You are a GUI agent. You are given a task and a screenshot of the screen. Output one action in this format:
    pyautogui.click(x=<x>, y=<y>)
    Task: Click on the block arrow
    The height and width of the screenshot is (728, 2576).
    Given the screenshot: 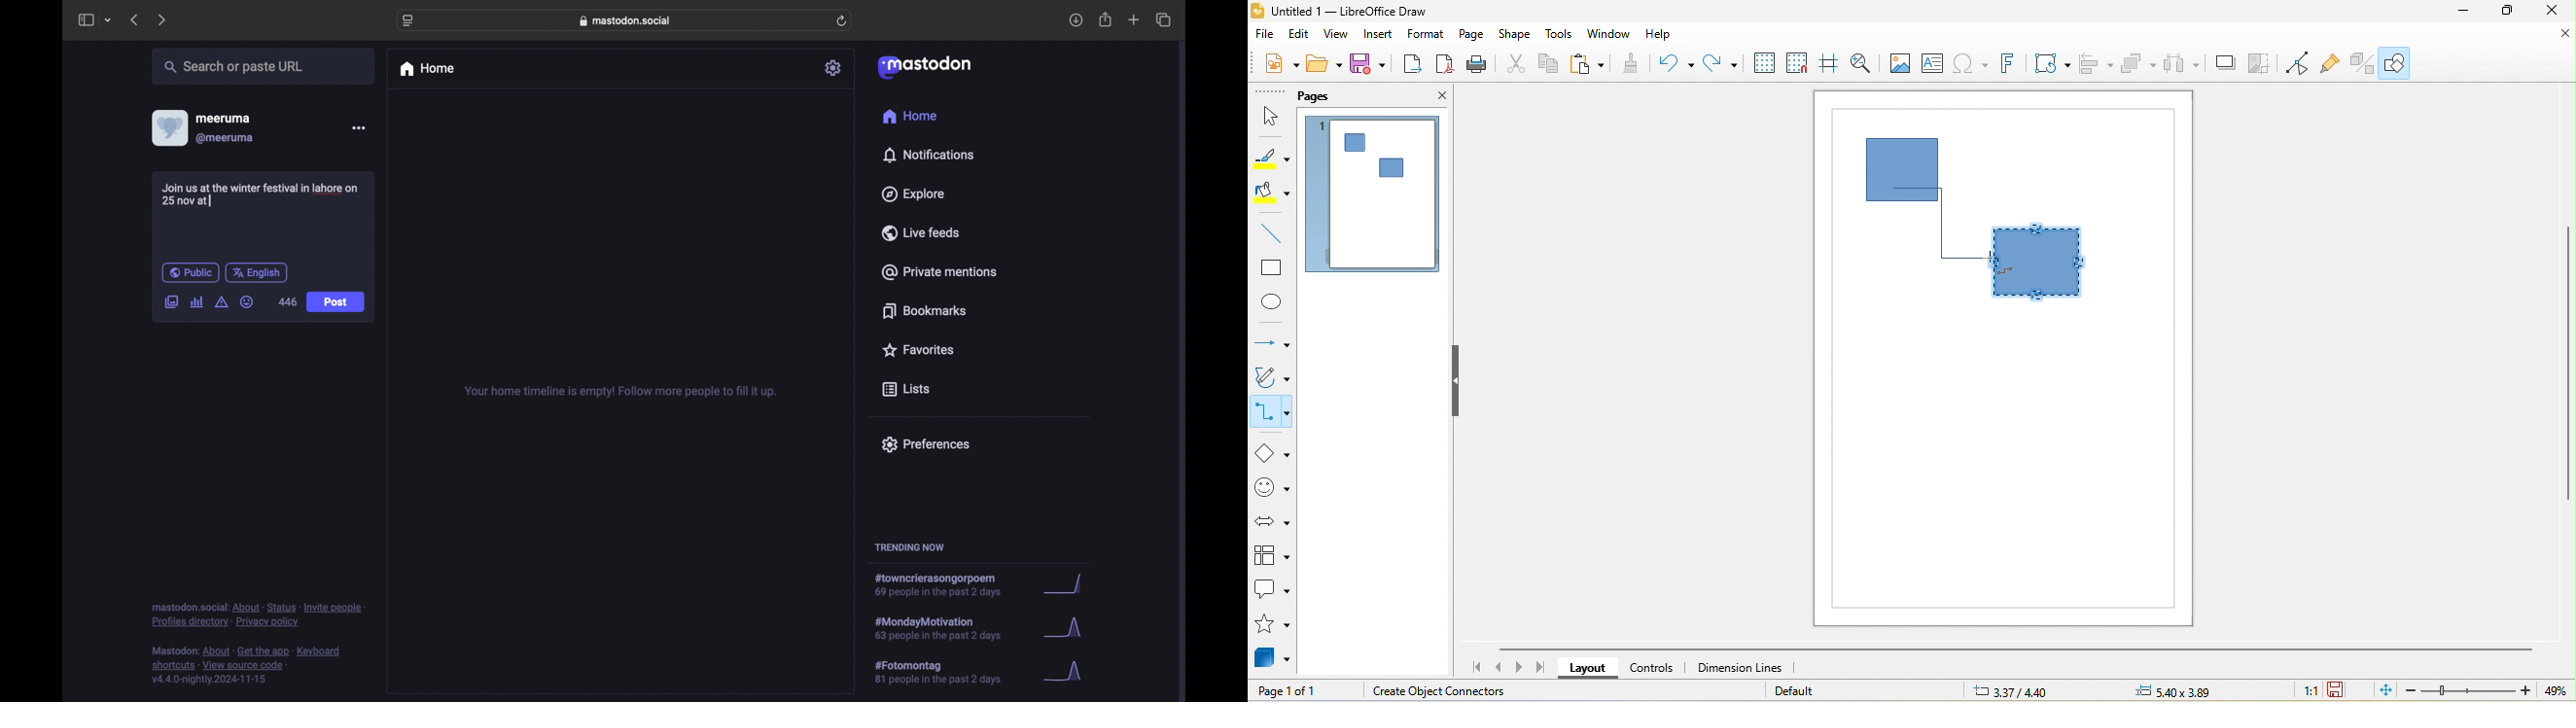 What is the action you would take?
    pyautogui.click(x=1274, y=522)
    